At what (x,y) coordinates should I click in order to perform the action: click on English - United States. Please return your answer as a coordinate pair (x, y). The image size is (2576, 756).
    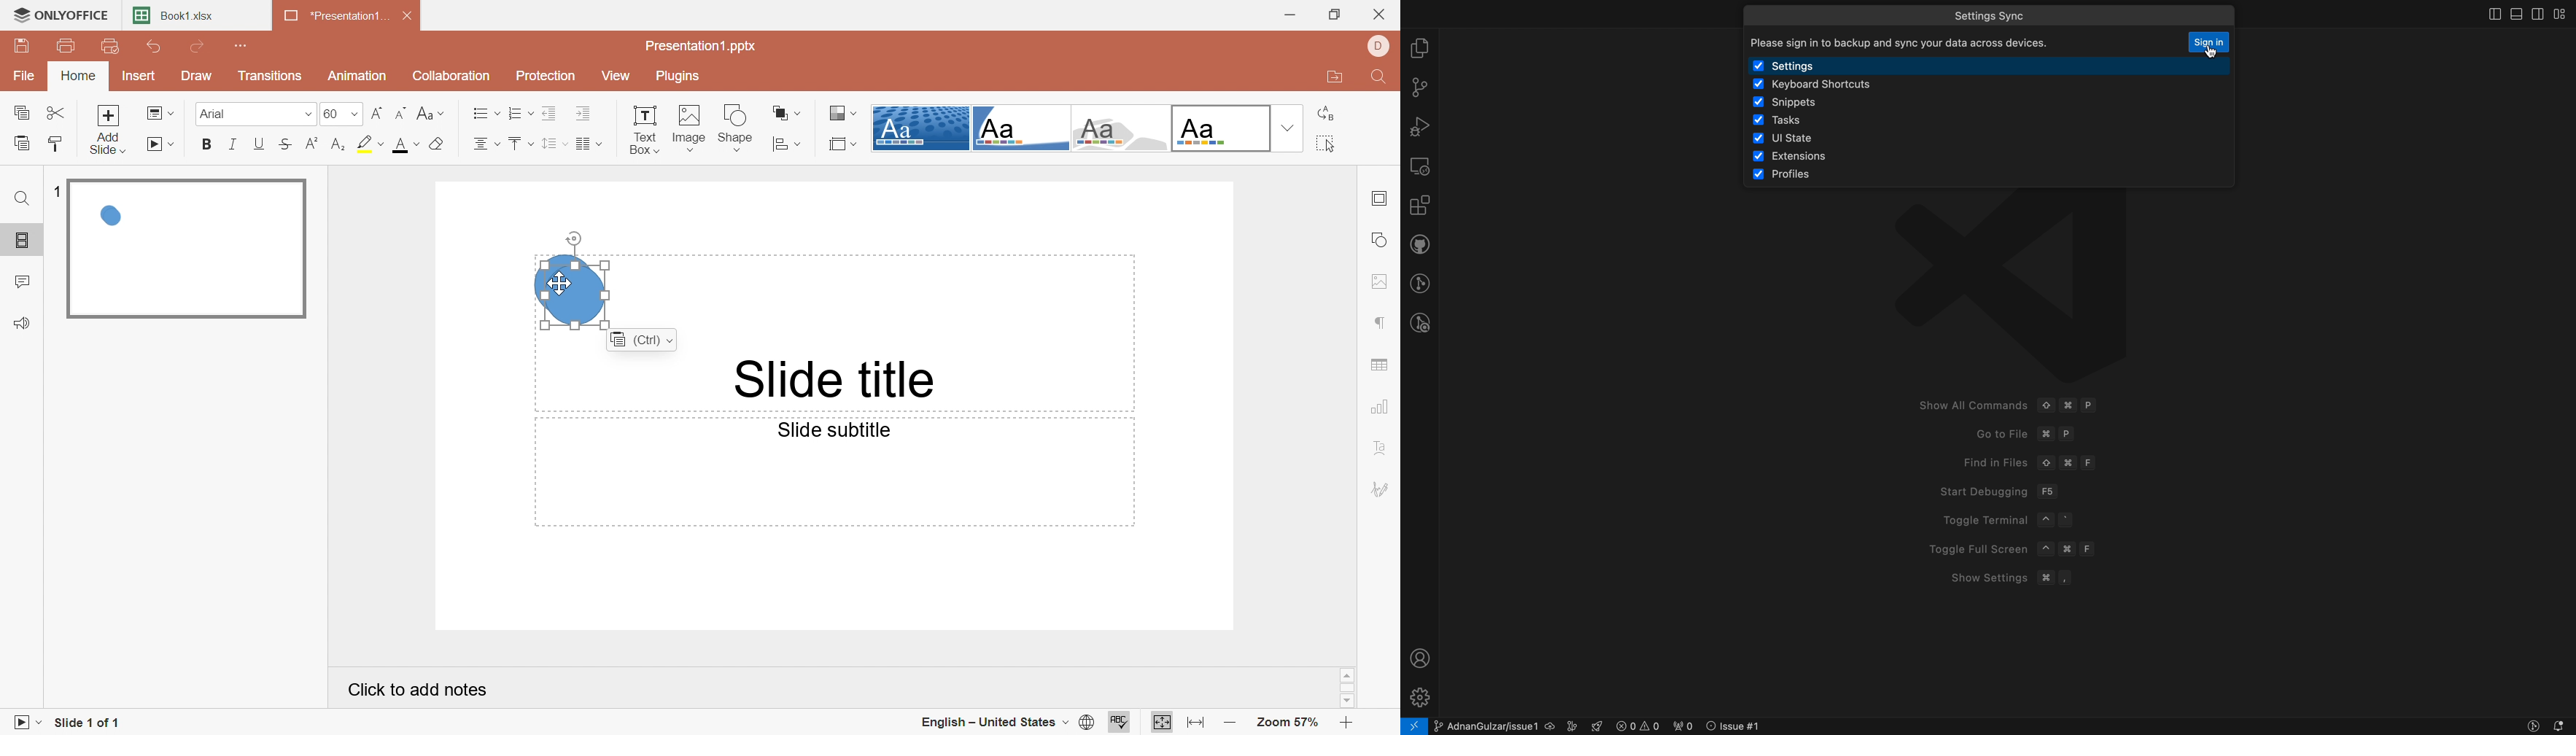
    Looking at the image, I should click on (993, 723).